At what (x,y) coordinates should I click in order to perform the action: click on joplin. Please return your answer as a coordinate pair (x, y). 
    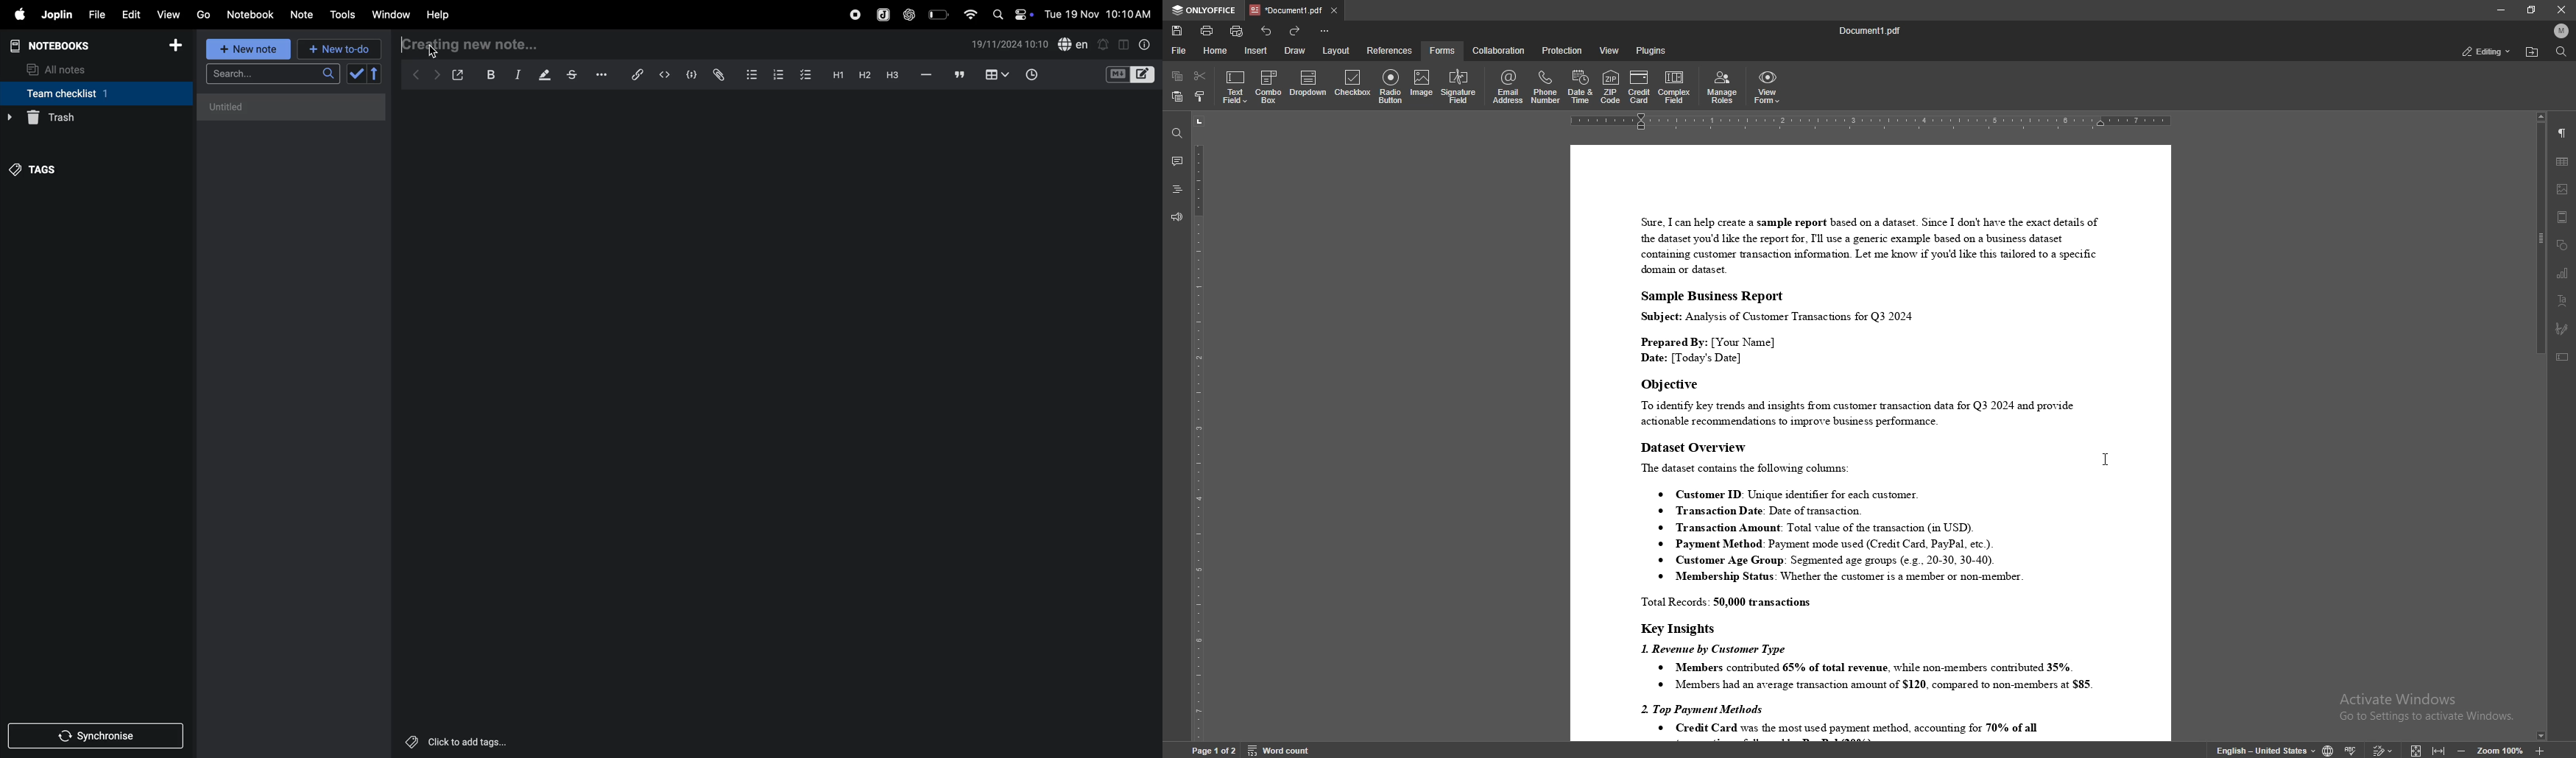
    Looking at the image, I should click on (880, 13).